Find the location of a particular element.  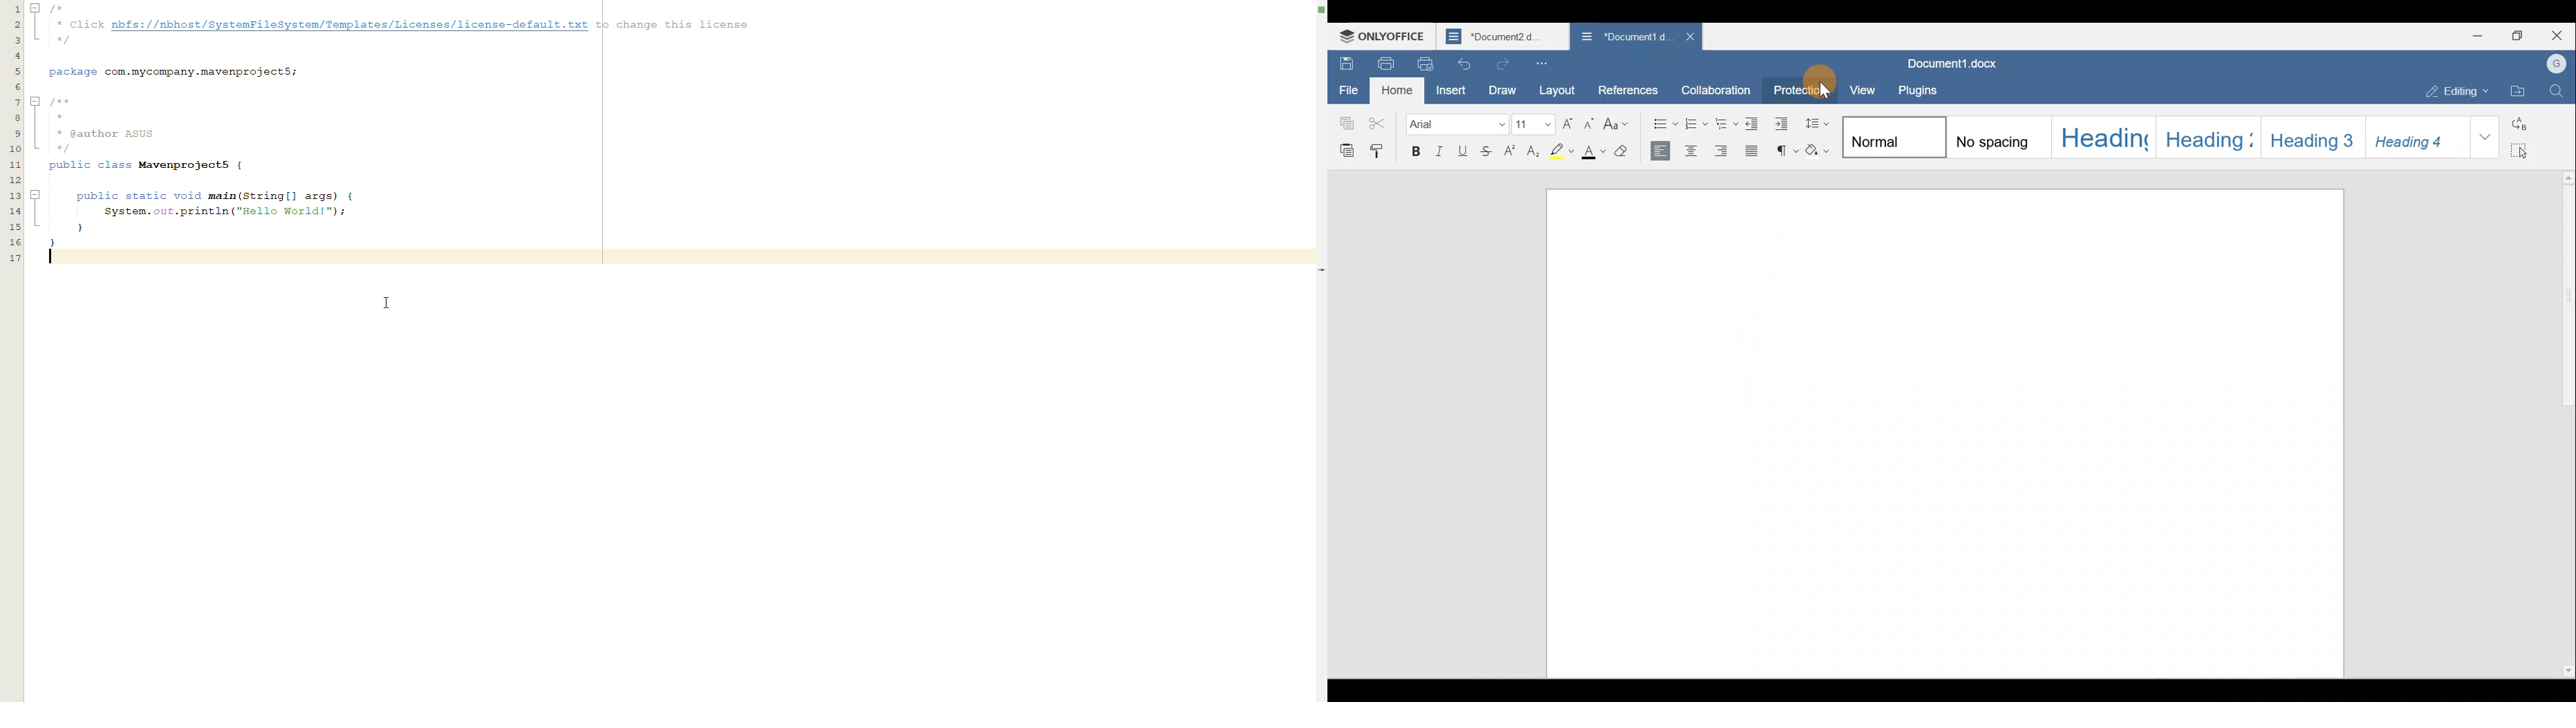

Style 3 is located at coordinates (2105, 135).